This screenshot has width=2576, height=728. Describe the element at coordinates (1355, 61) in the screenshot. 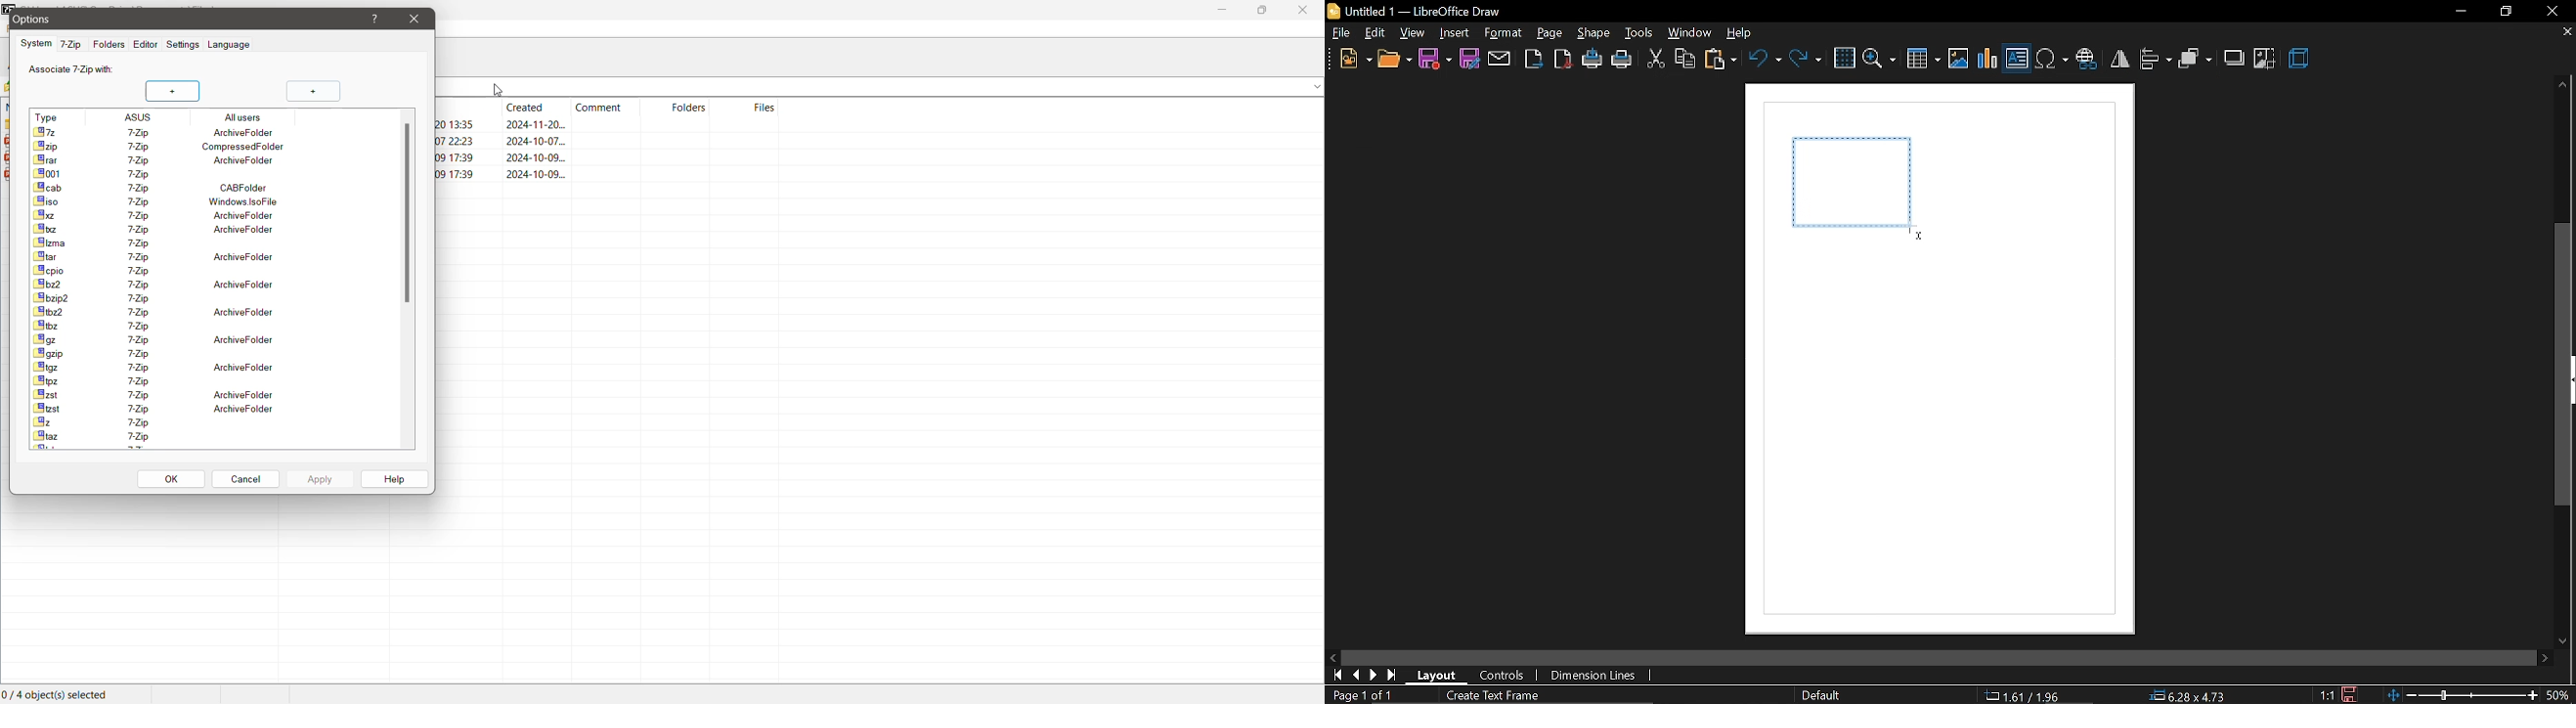

I see `new` at that location.